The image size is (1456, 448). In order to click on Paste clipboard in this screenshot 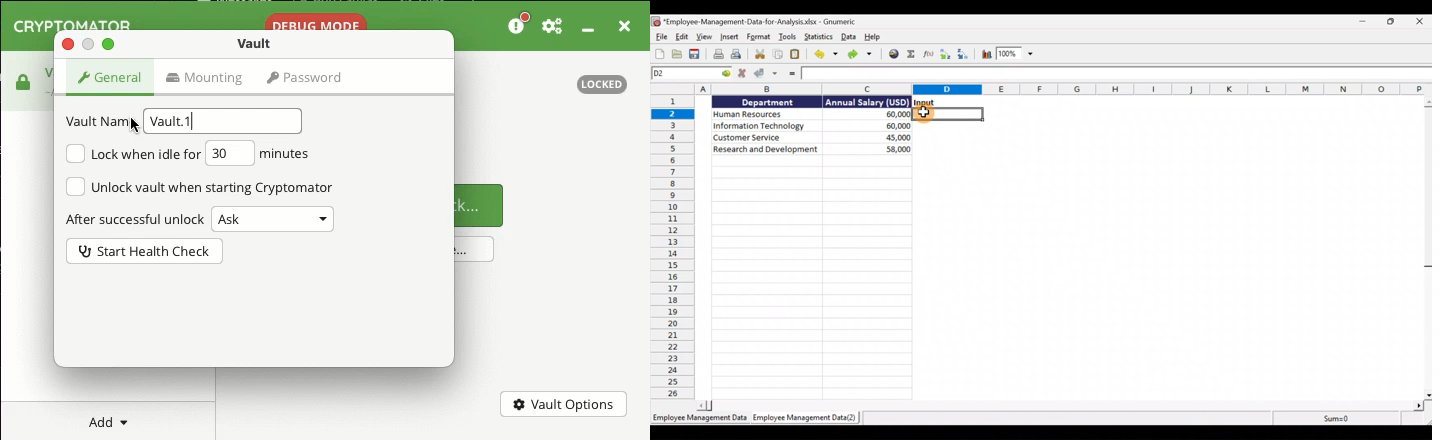, I will do `click(795, 54)`.